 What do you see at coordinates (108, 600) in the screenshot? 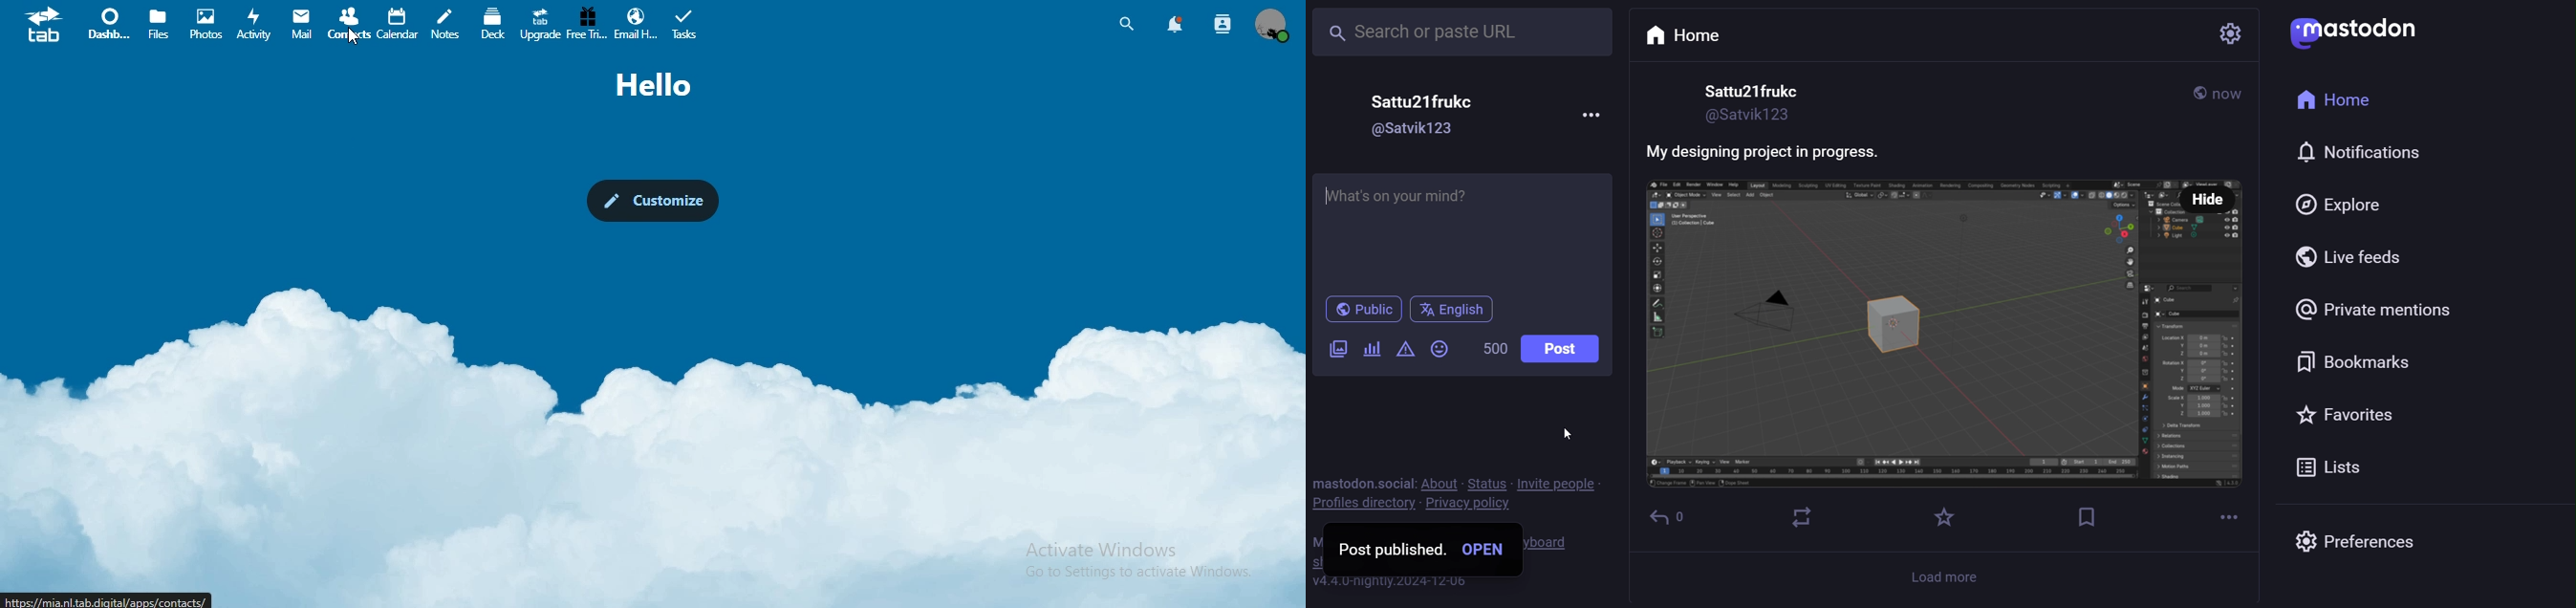
I see `URL` at bounding box center [108, 600].